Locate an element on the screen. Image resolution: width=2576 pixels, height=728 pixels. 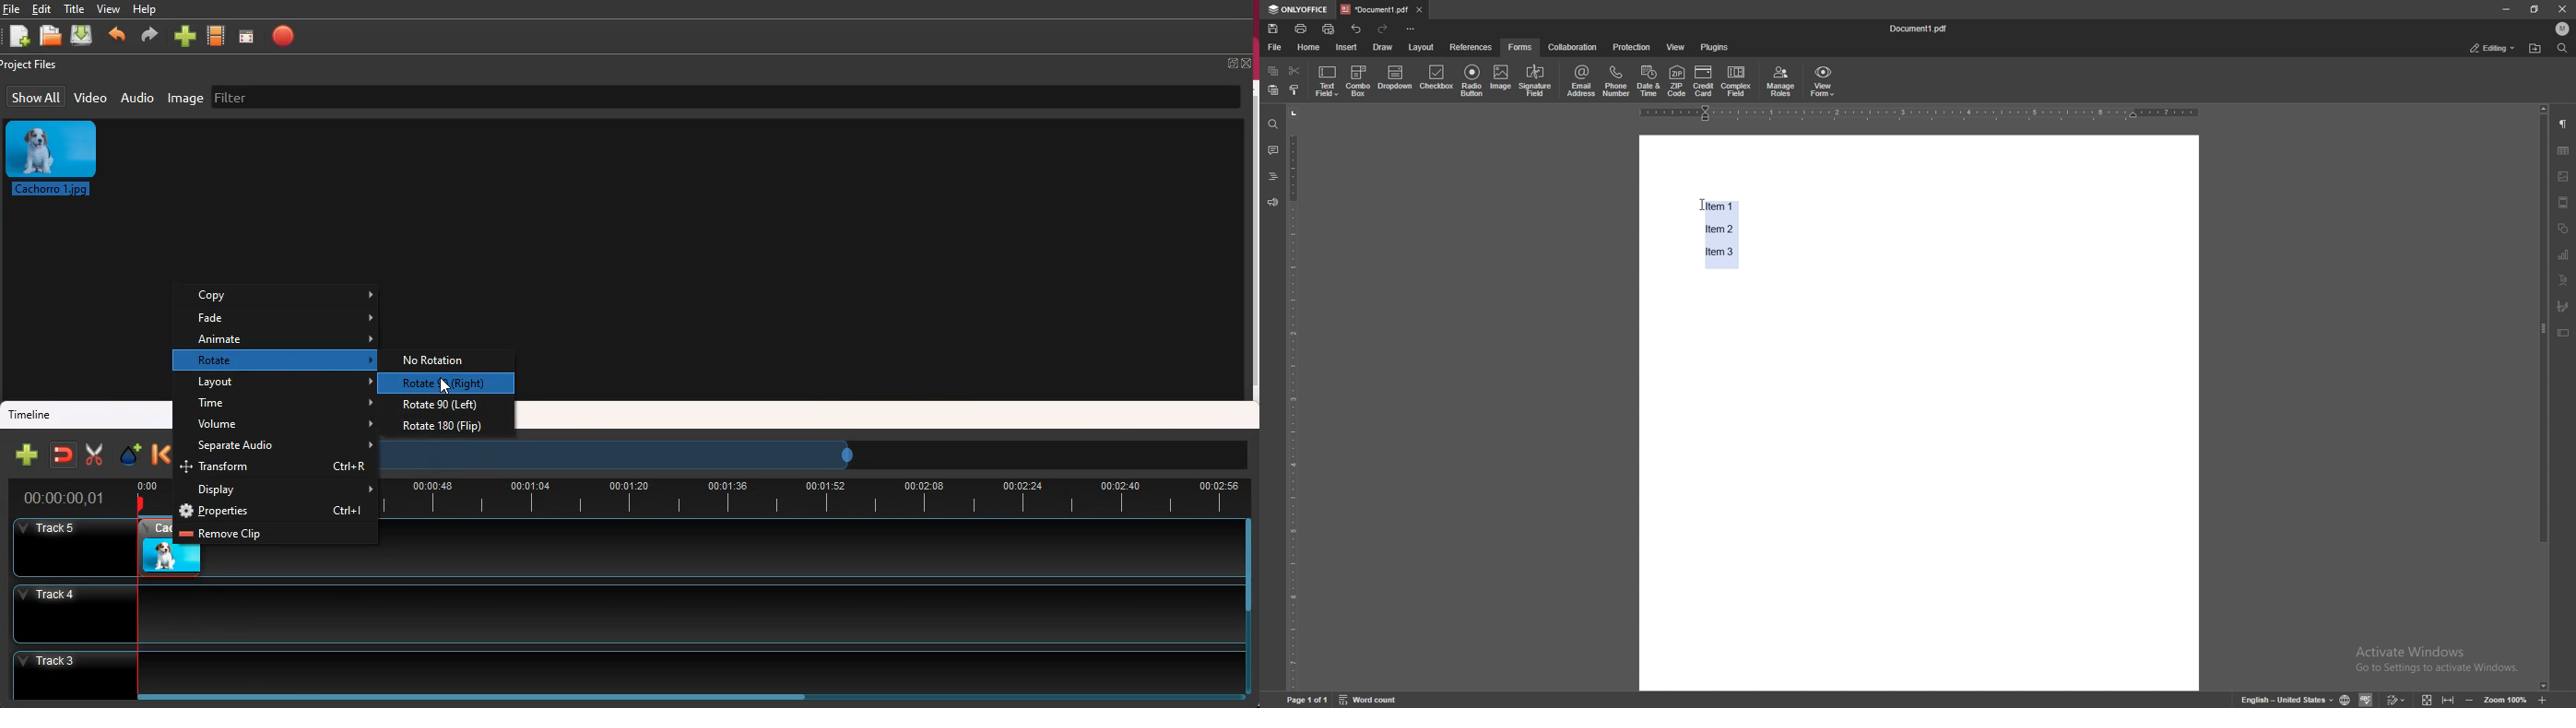
cut is located at coordinates (1295, 71).